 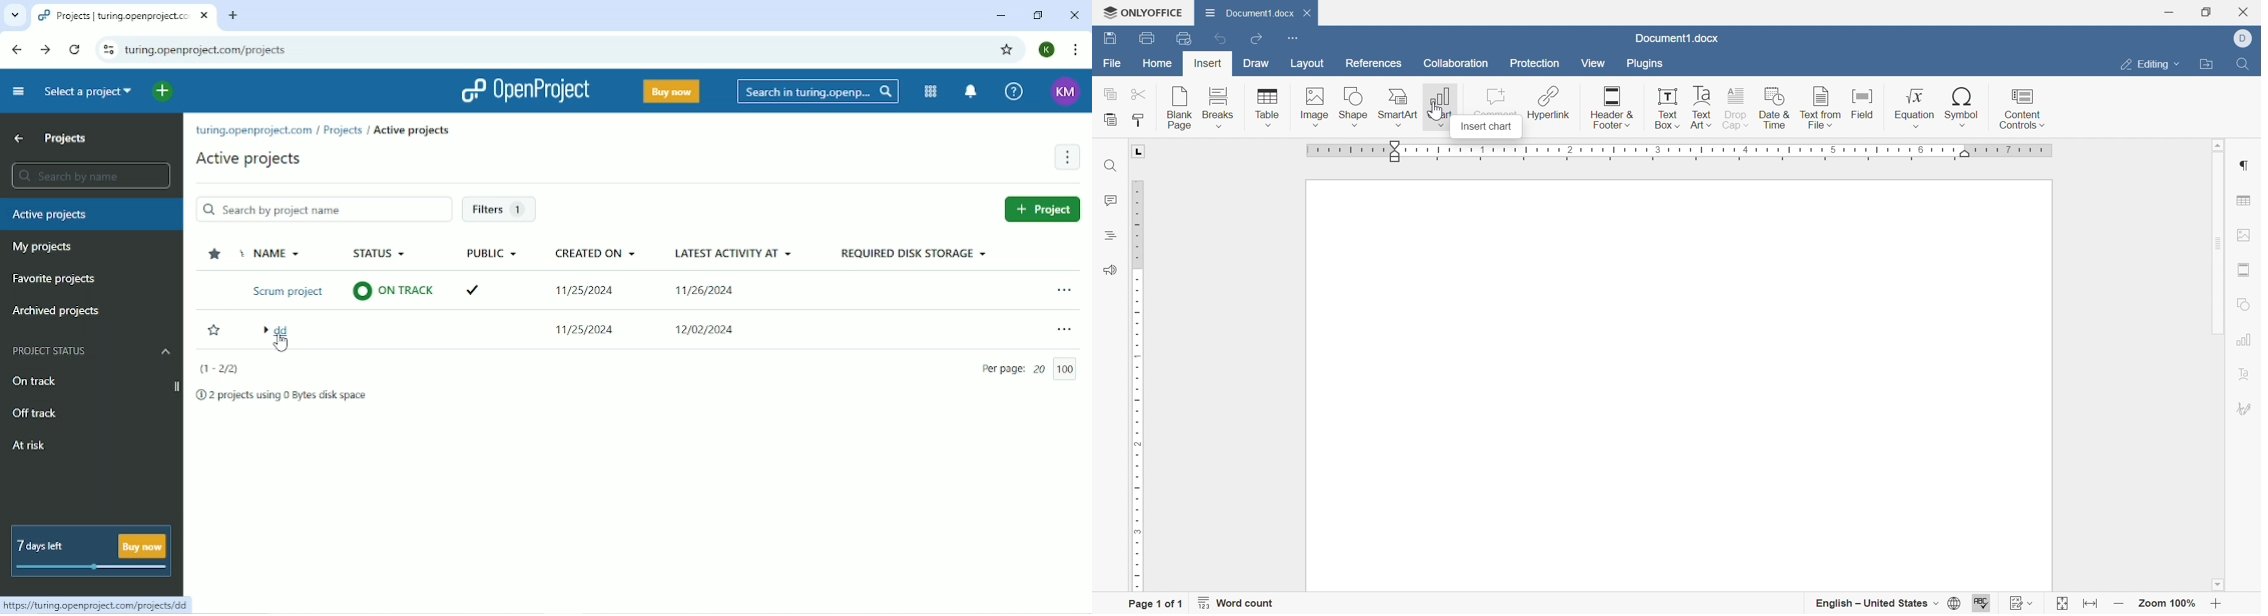 I want to click on , so click(x=1556, y=102).